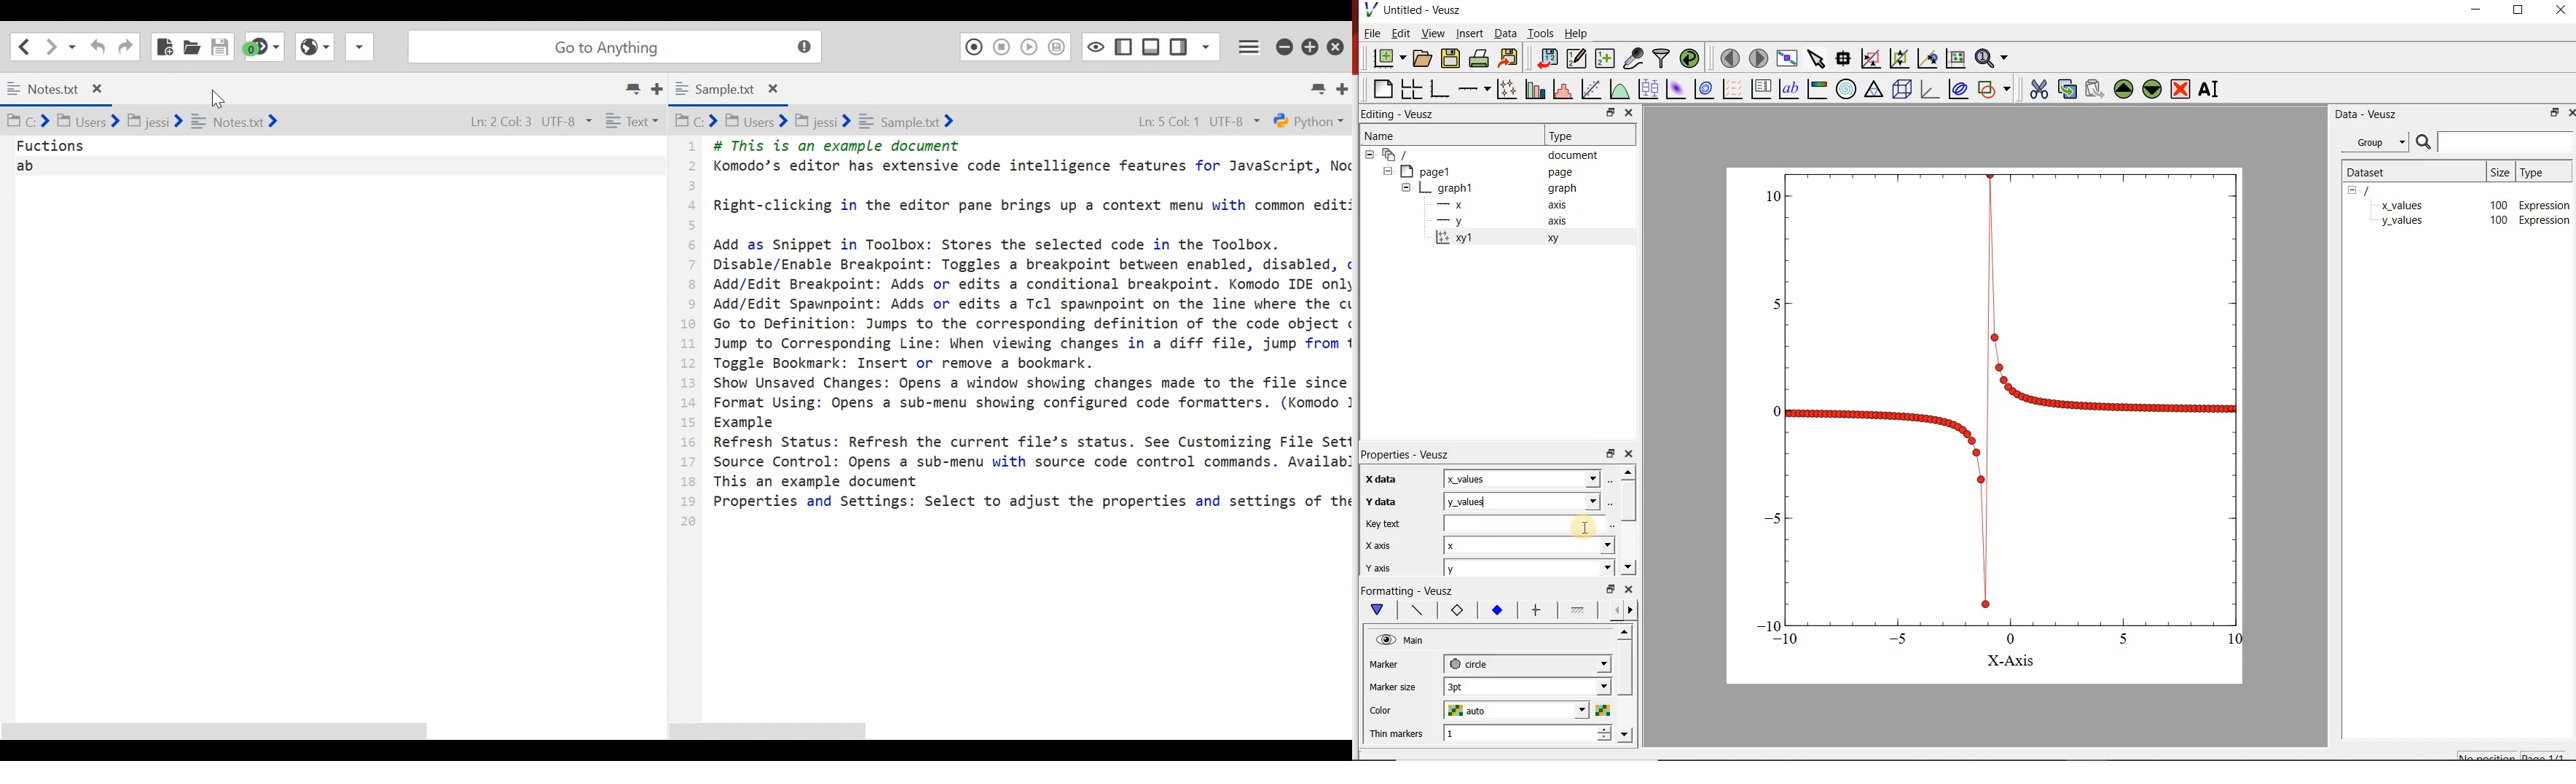 The height and width of the screenshot is (784, 2576). What do you see at coordinates (1818, 90) in the screenshot?
I see `image color bar` at bounding box center [1818, 90].